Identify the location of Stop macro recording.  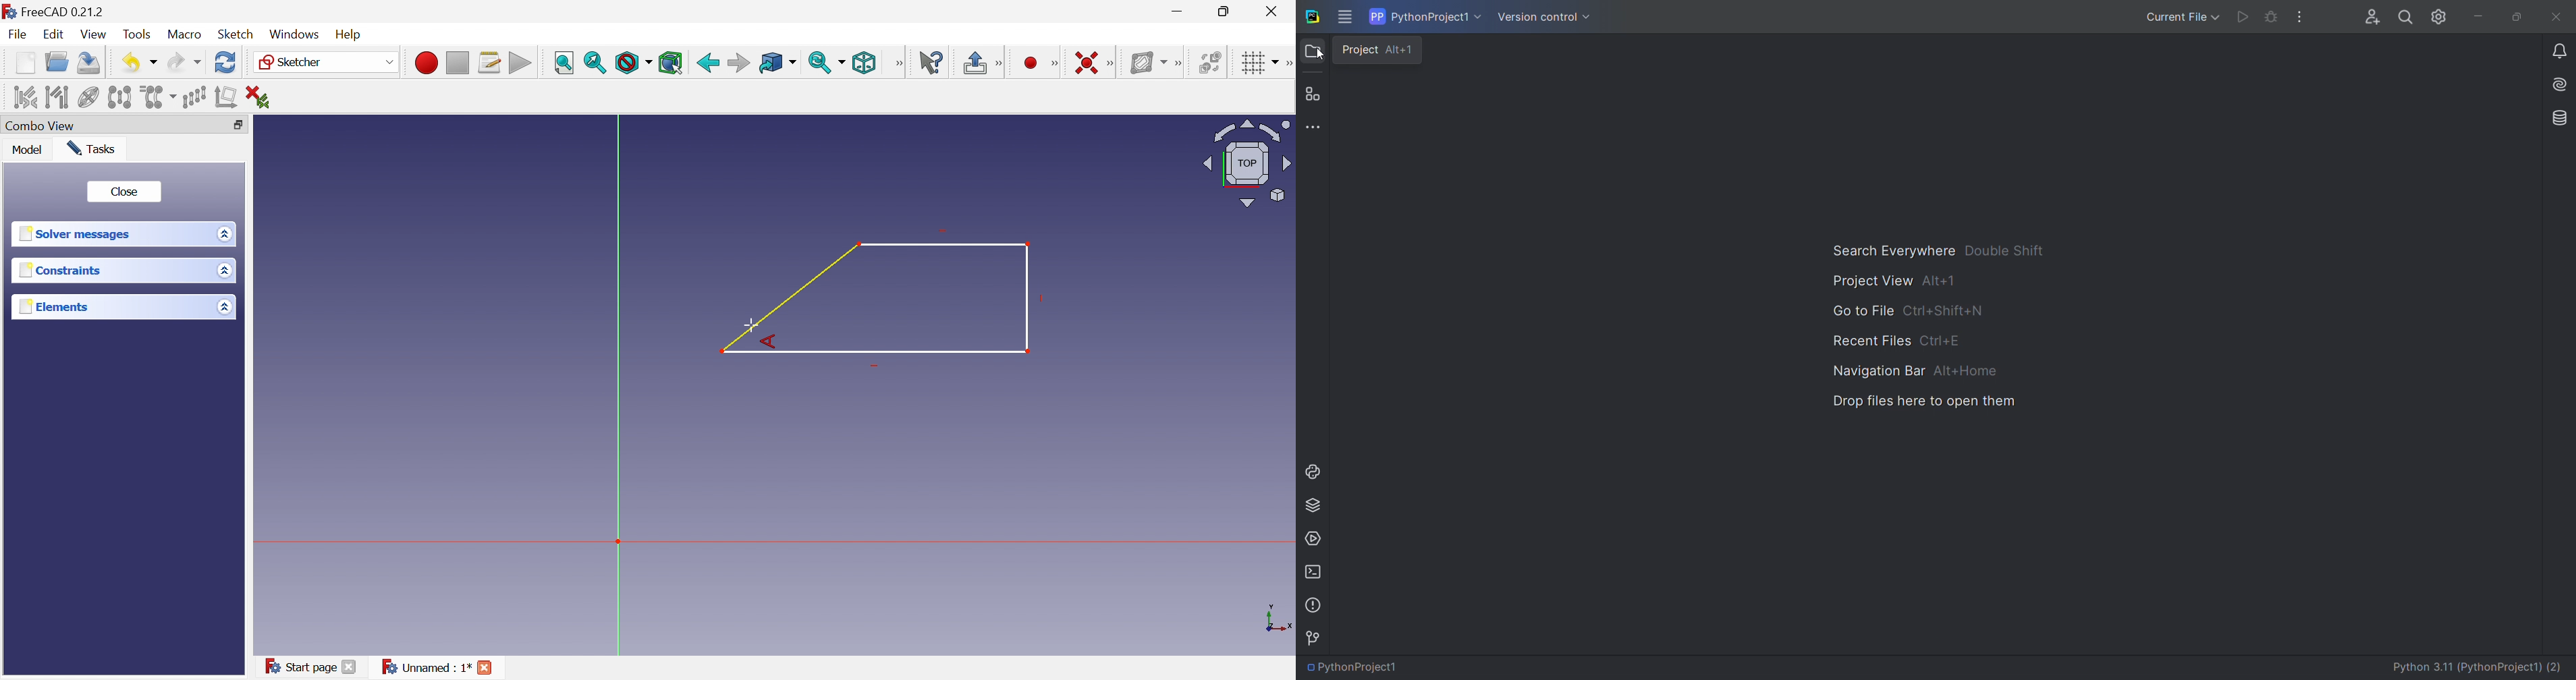
(457, 61).